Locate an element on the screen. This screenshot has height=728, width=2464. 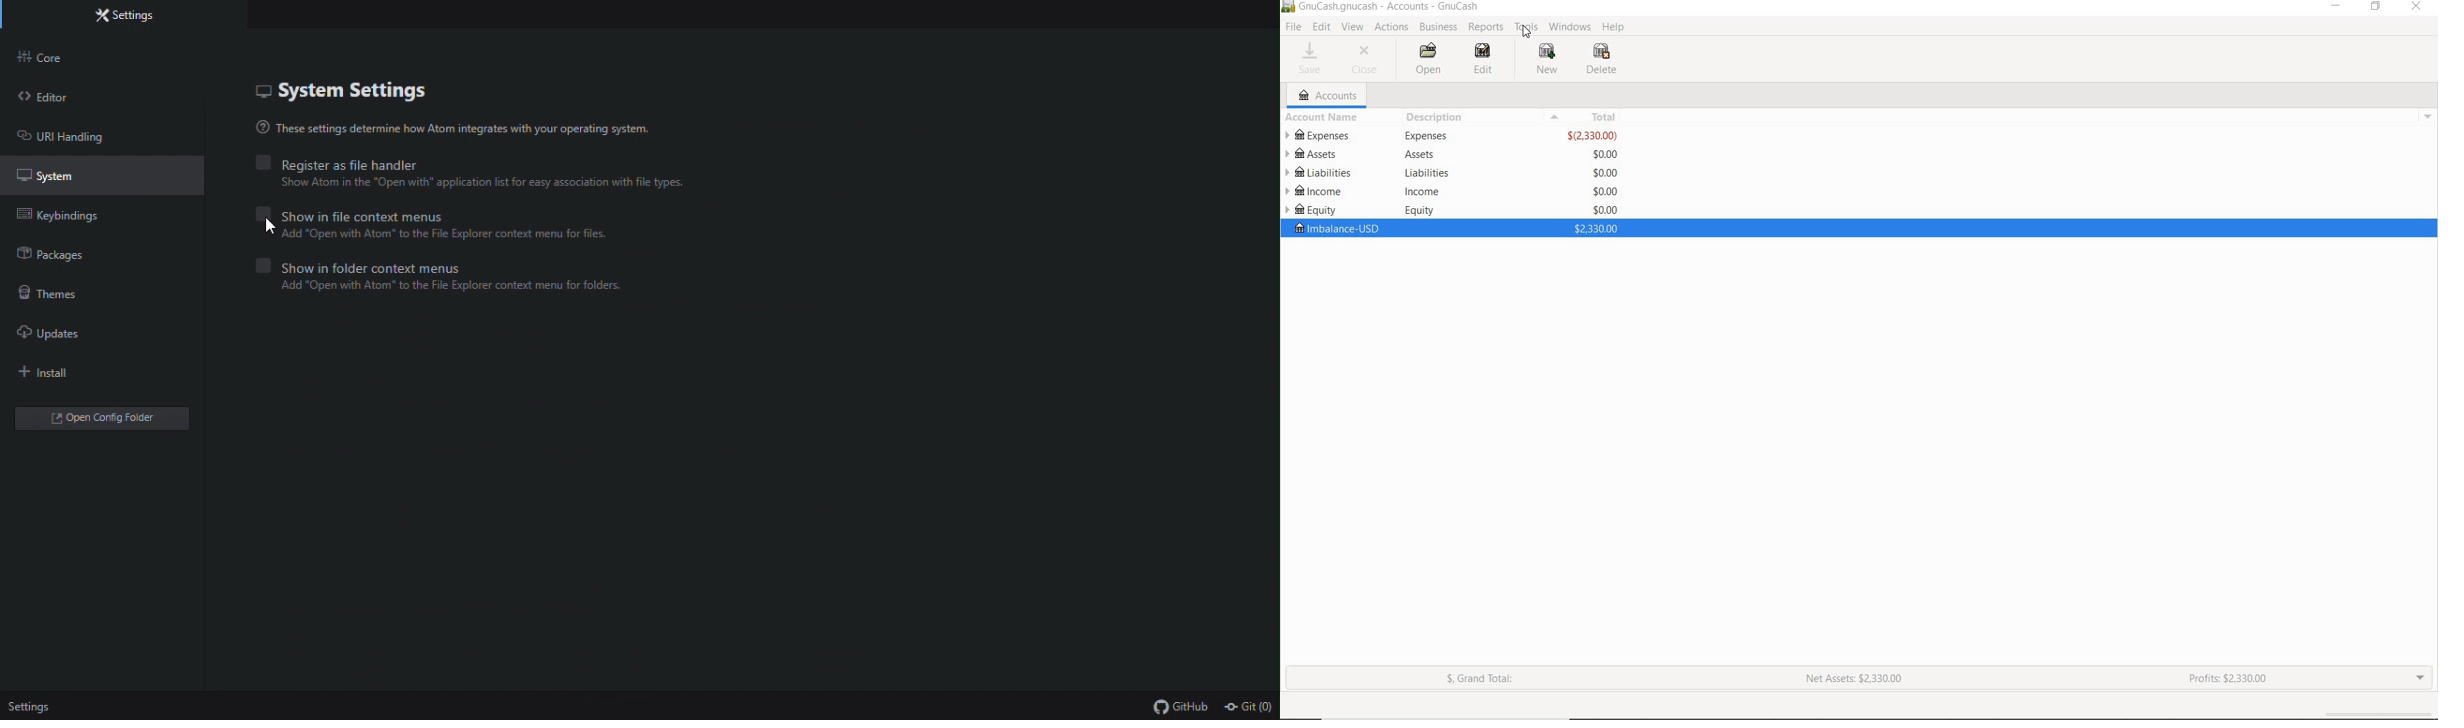
DELETE is located at coordinates (1603, 60).